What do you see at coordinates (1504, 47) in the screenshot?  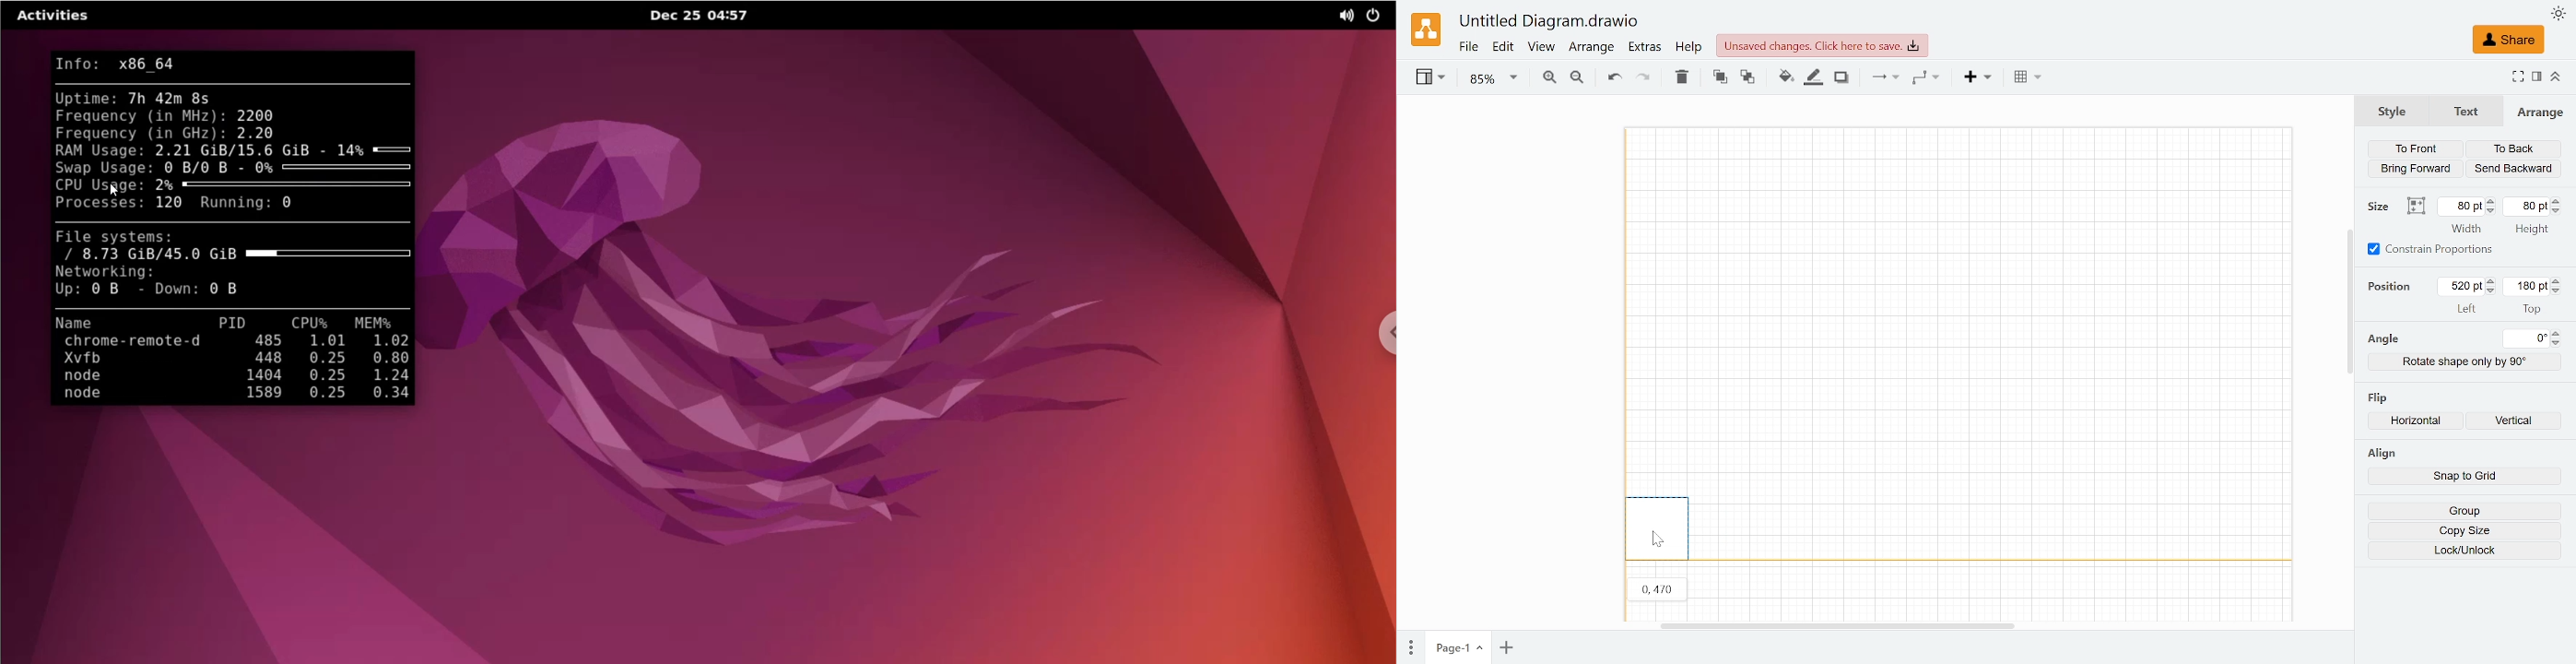 I see `Edit` at bounding box center [1504, 47].